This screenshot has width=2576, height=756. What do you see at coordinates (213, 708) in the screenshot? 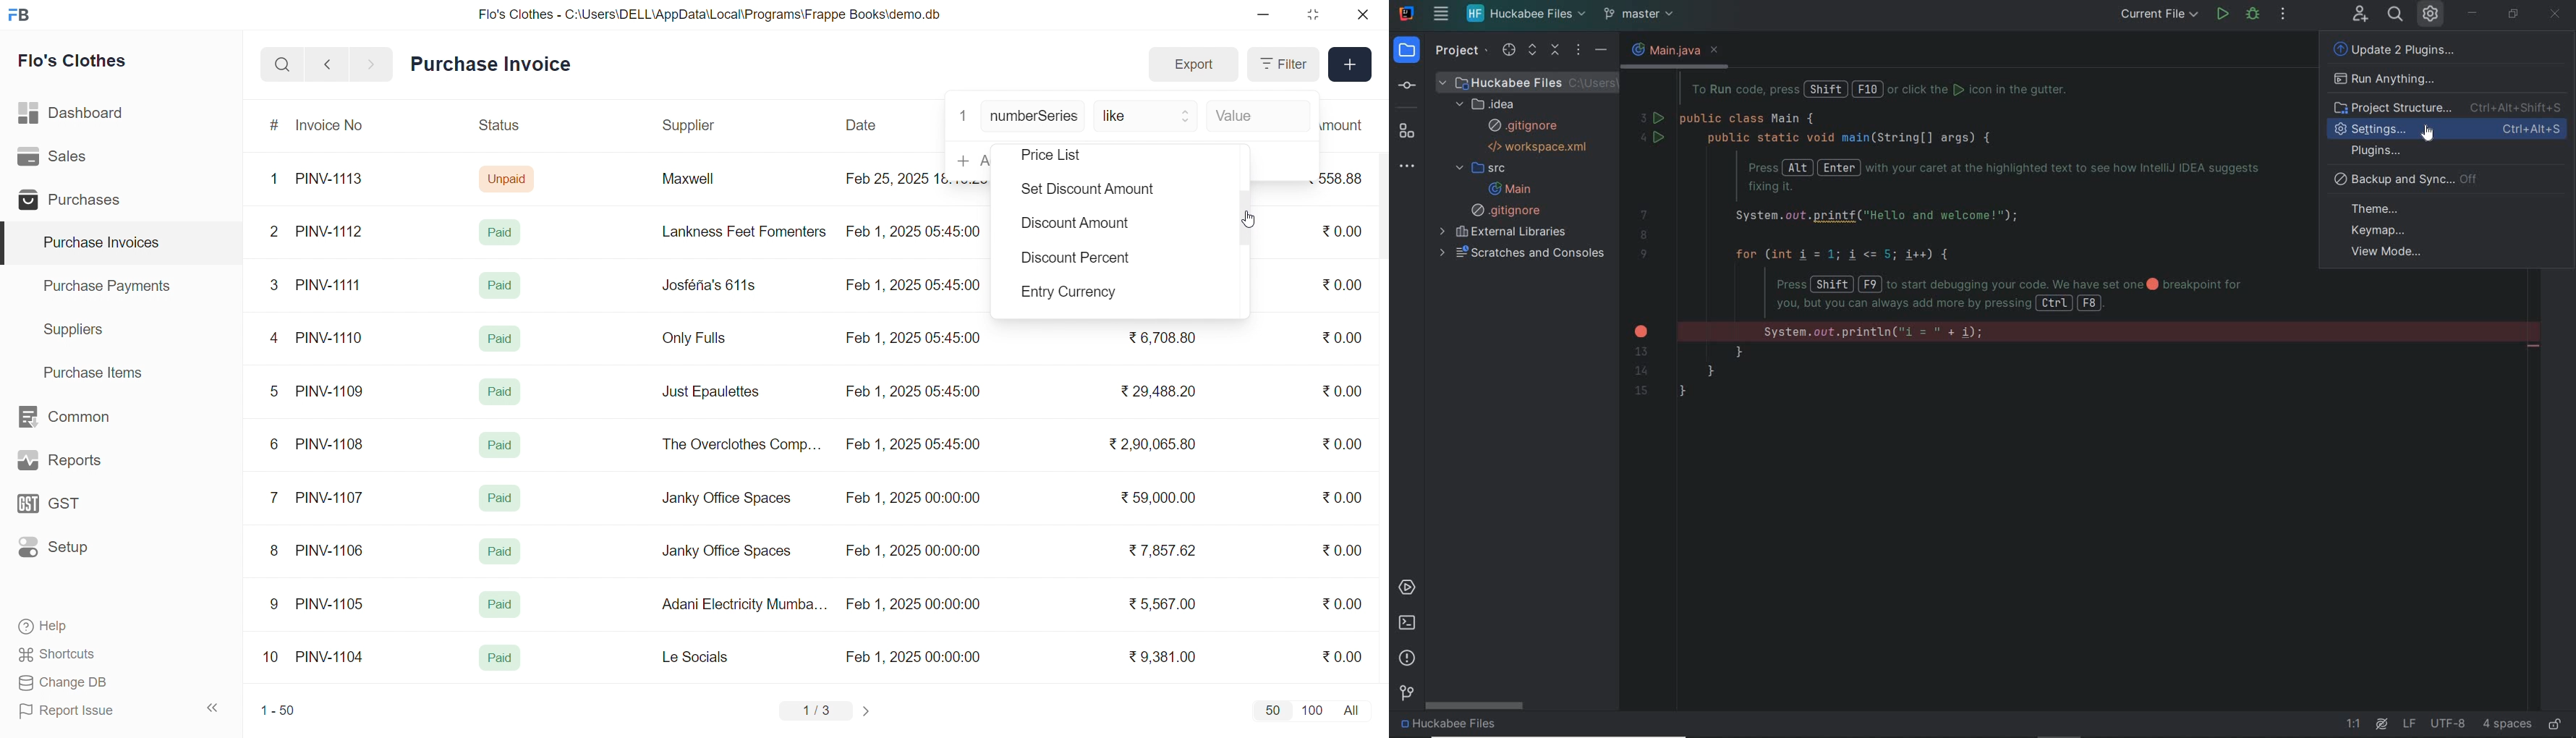
I see `collapse sidebar` at bounding box center [213, 708].